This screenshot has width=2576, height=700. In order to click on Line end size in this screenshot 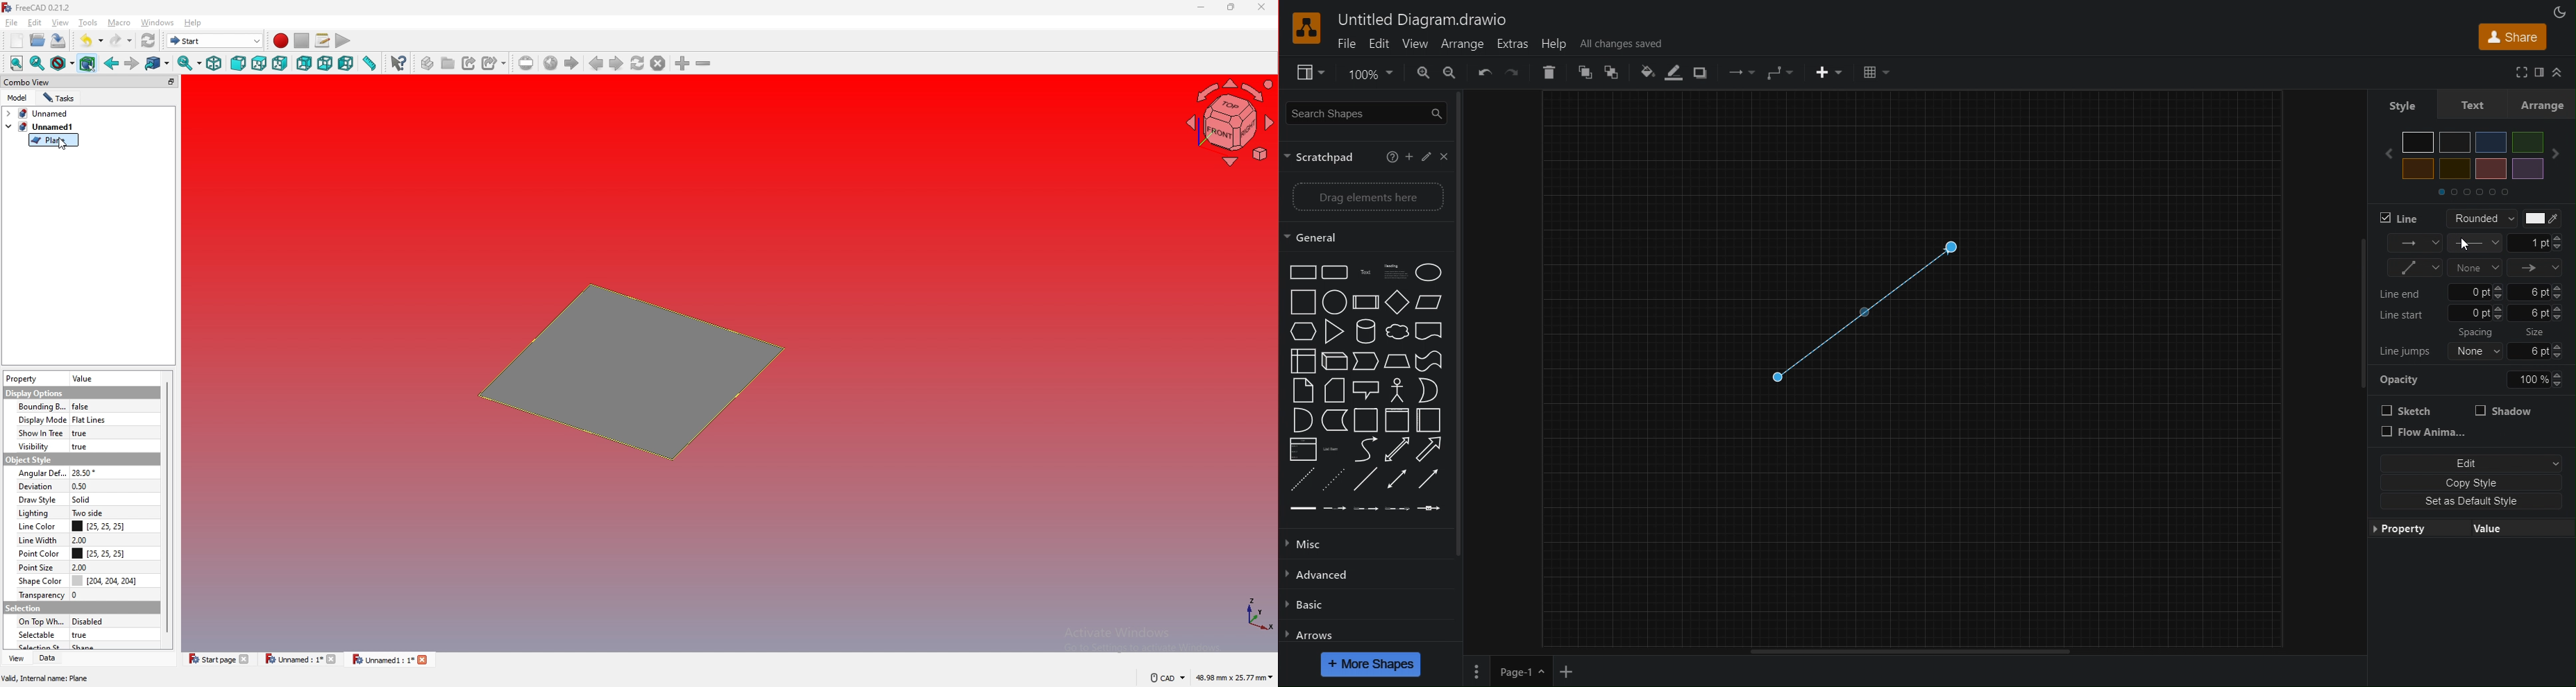, I will do `click(2475, 291)`.